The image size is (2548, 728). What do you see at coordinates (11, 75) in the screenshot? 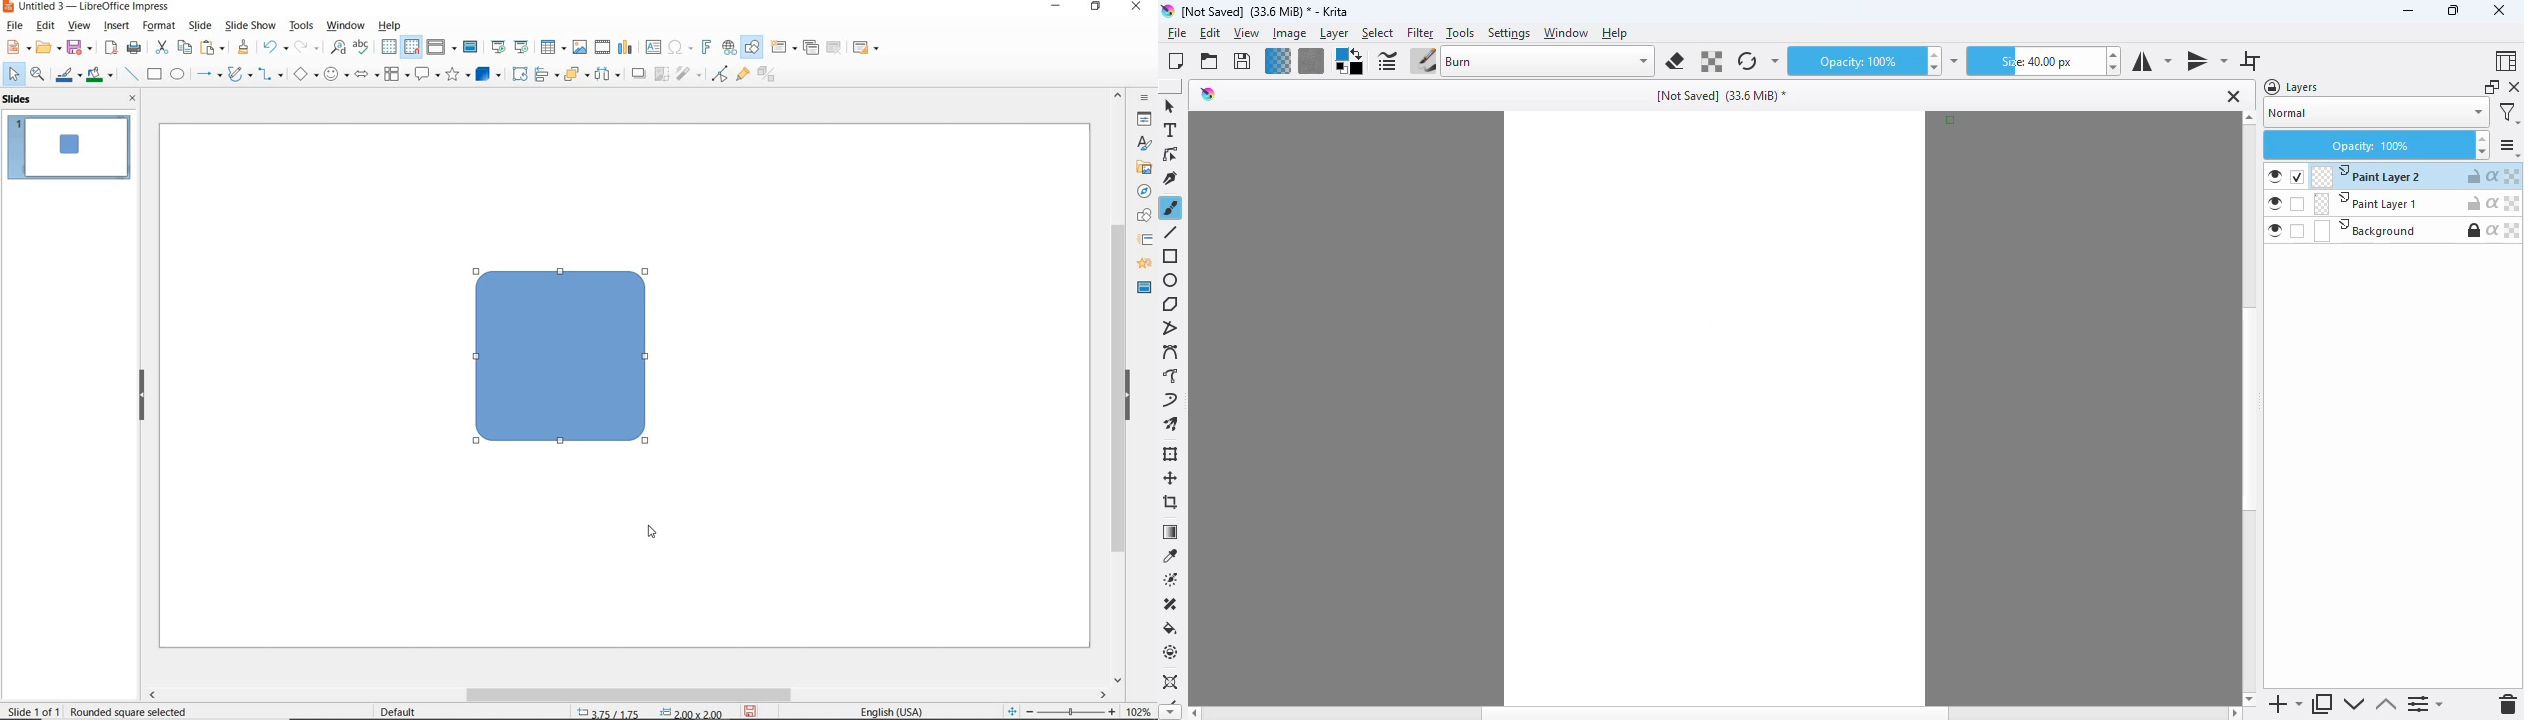
I see `select` at bounding box center [11, 75].